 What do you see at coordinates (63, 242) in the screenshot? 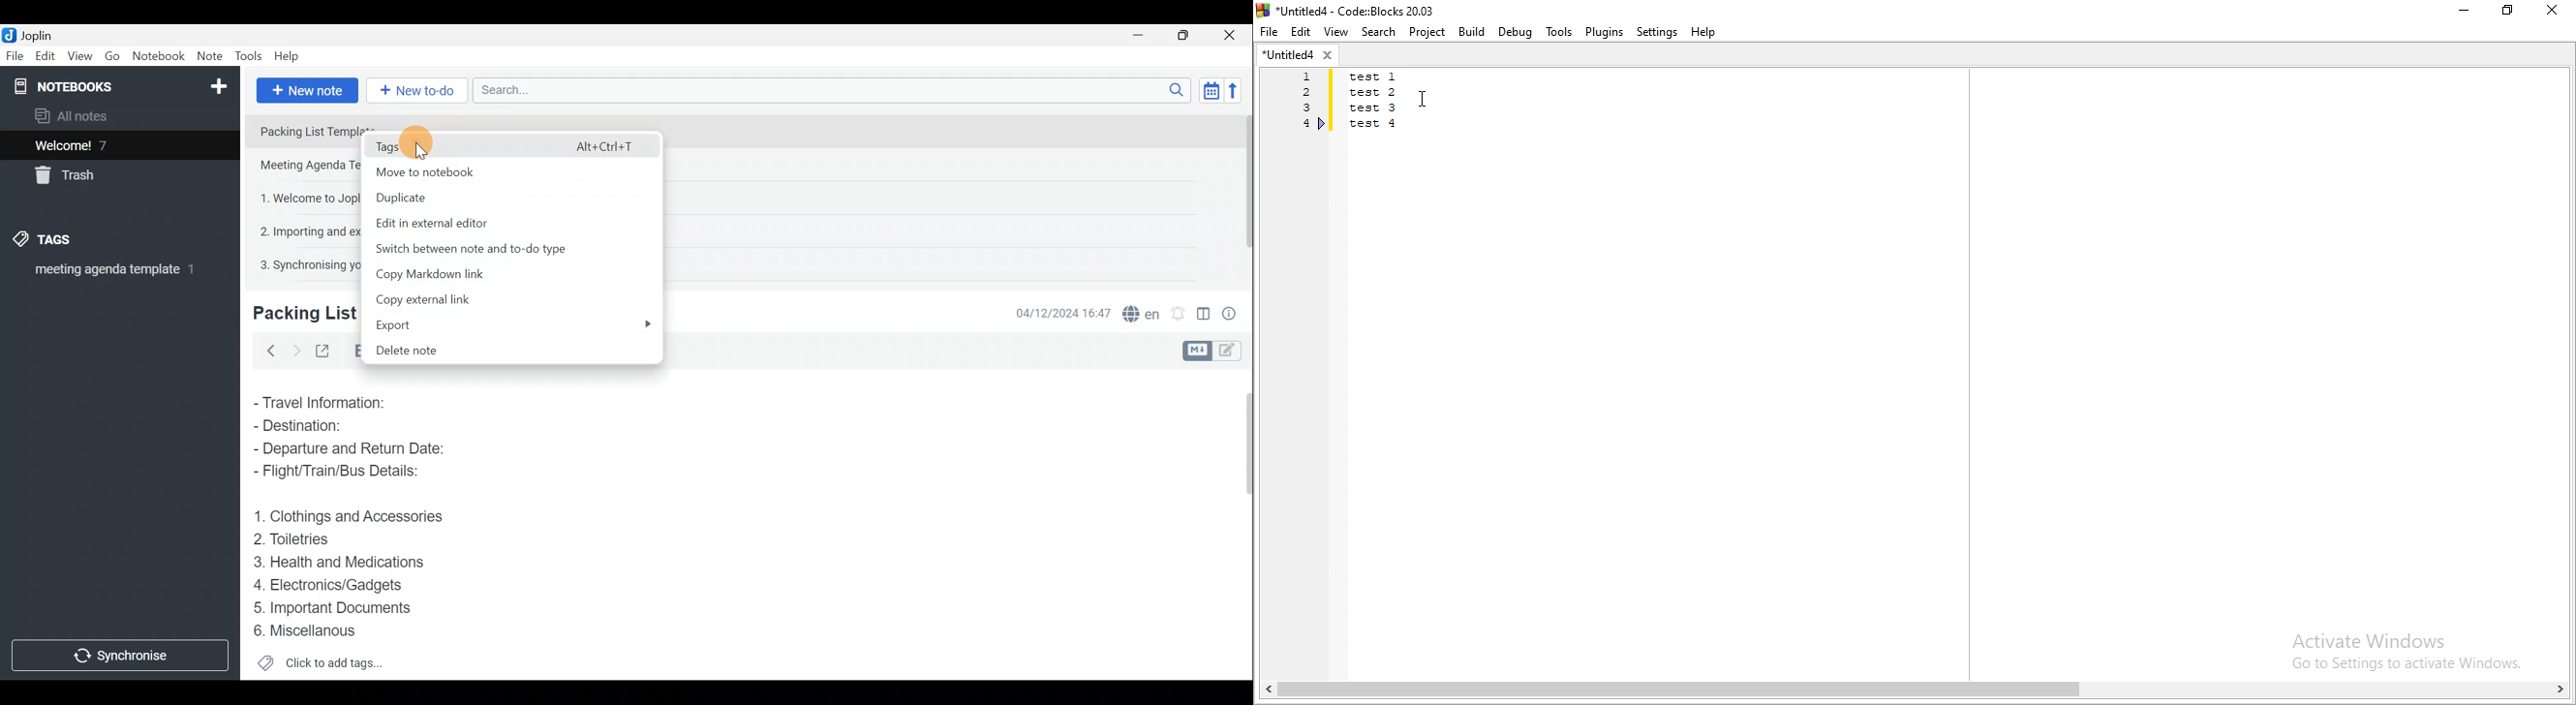
I see `Tags` at bounding box center [63, 242].